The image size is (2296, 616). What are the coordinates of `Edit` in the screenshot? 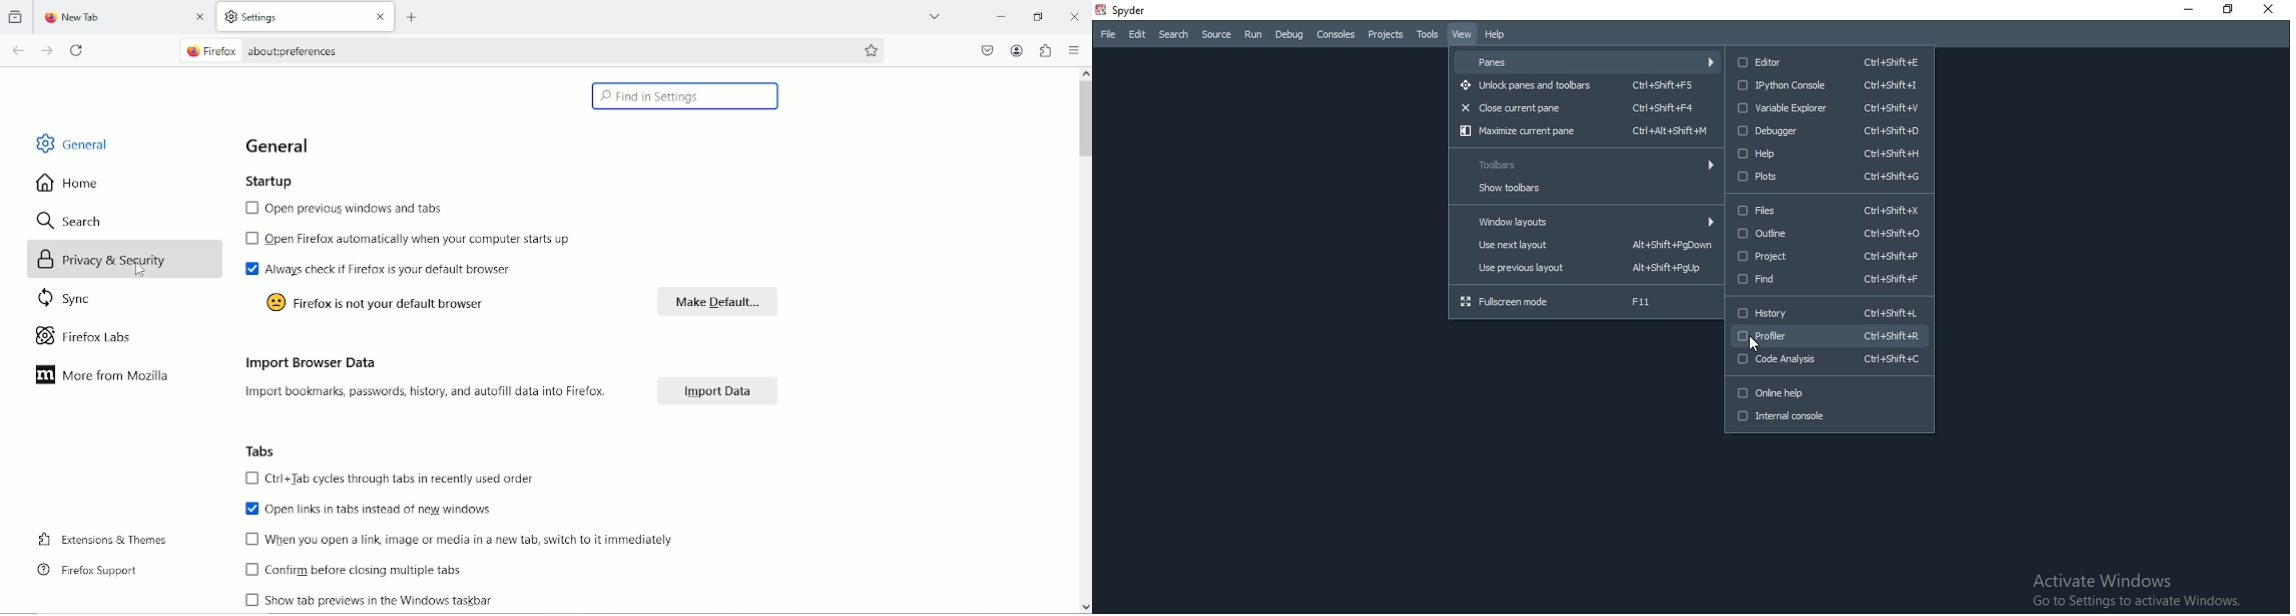 It's located at (1138, 36).